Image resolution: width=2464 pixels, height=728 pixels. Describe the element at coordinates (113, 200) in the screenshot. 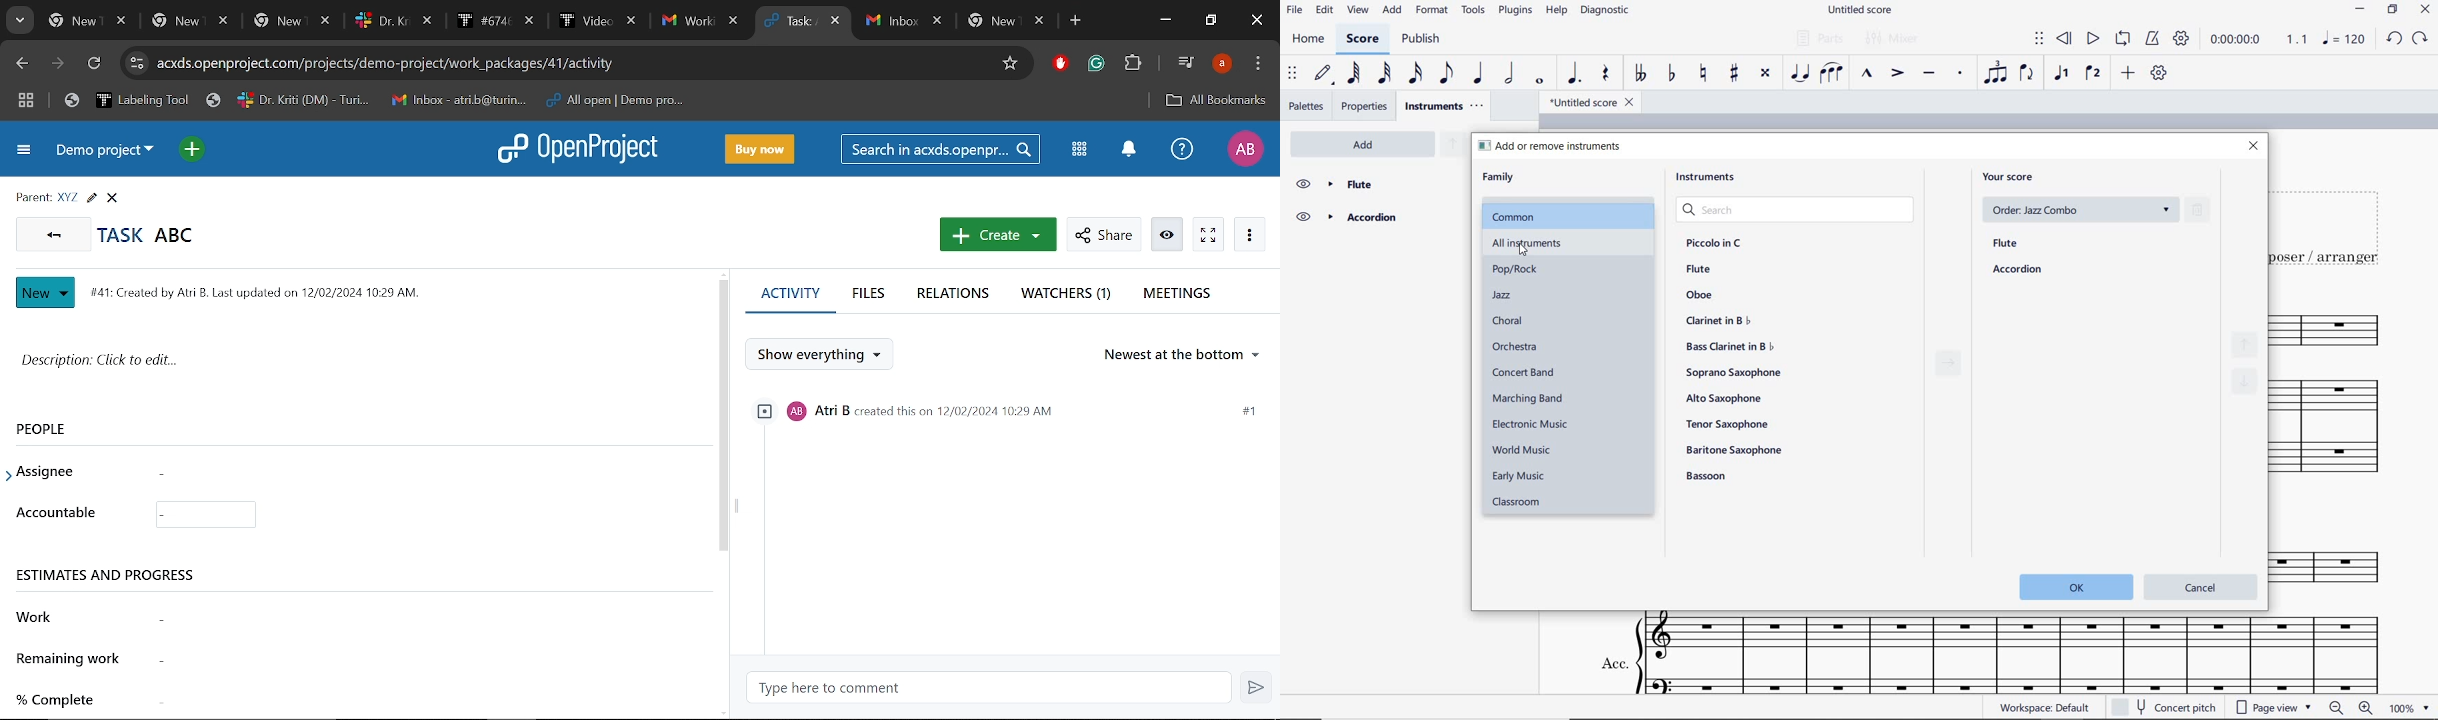

I see `Close` at that location.